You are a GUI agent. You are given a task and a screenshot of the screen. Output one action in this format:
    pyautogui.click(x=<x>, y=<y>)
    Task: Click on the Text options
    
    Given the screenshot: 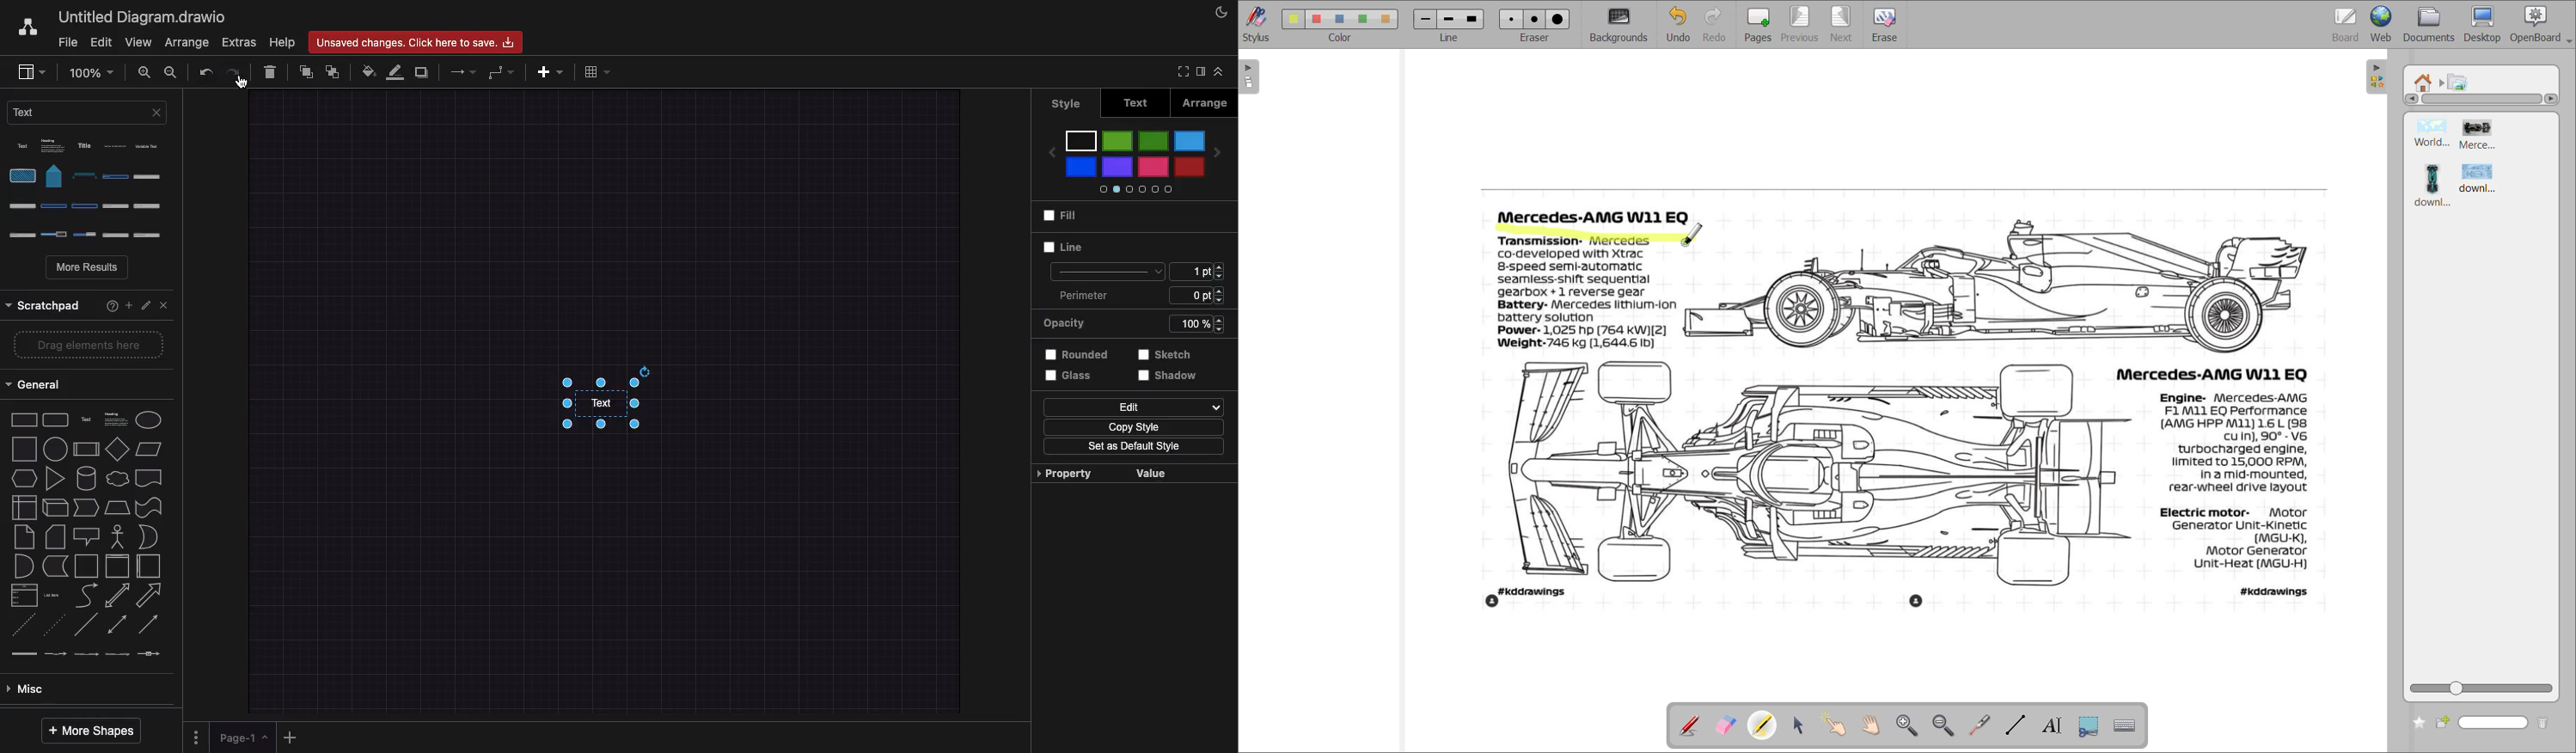 What is the action you would take?
    pyautogui.click(x=91, y=189)
    